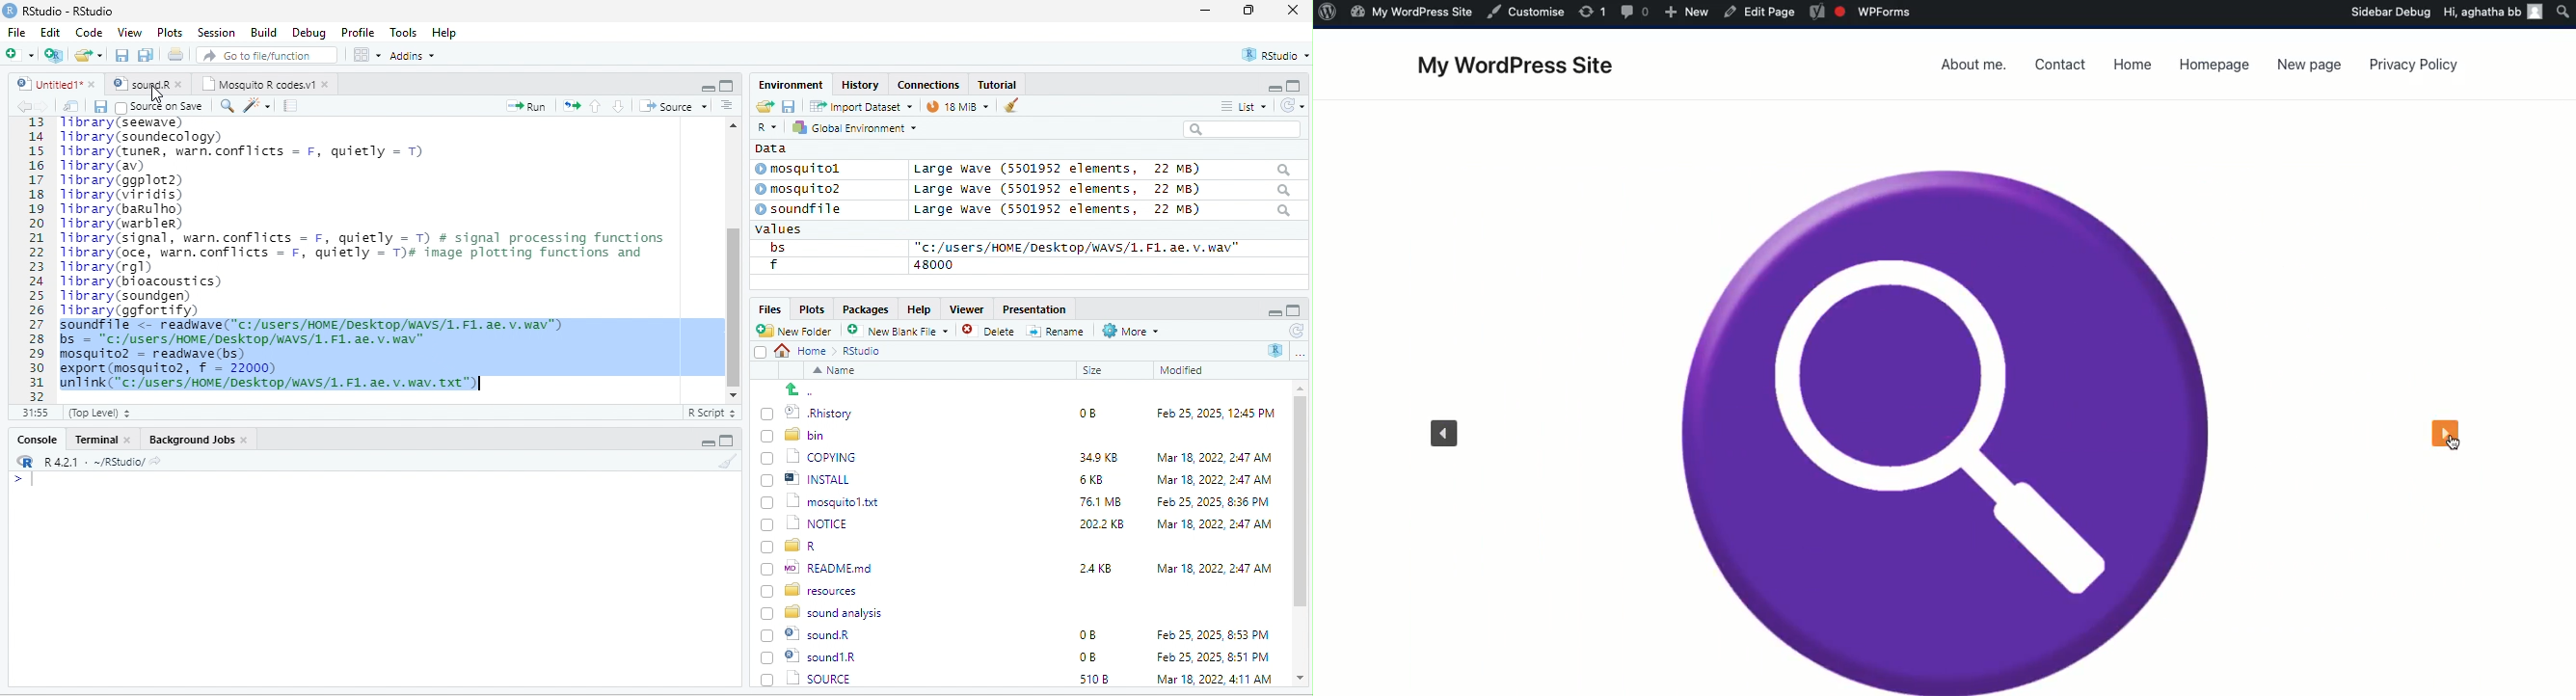 The width and height of the screenshot is (2576, 700). I want to click on fipt 2 (0) ©] Rhistory 0B Feb 25, 2025, 12:45 PM
oO bin
0) 1) copying 349K8 Mar 18,2022, 247 AM
(J ®] INSTALL 6KB Mar 18, 2022, 247 AM
(0 1) mosauitoxt T6IMB Feb 25,2025 8:36 PM
0 [3 norce 2002K8 Mar 18, 2022, 247 AM
0 @r
(7) %) READMEmd 248 Mar 18, 2022, 247 AM
(0) resources
[5 sound analysis
(0) ©) soundiR LO Feb 25, 2025, 851 PM
0 1 source s108 Mar 18, 2022, 41 AM
(71 Uninstallexe 1302KB  Apr26,2022 1.00PM ¥, so click(380, 253).